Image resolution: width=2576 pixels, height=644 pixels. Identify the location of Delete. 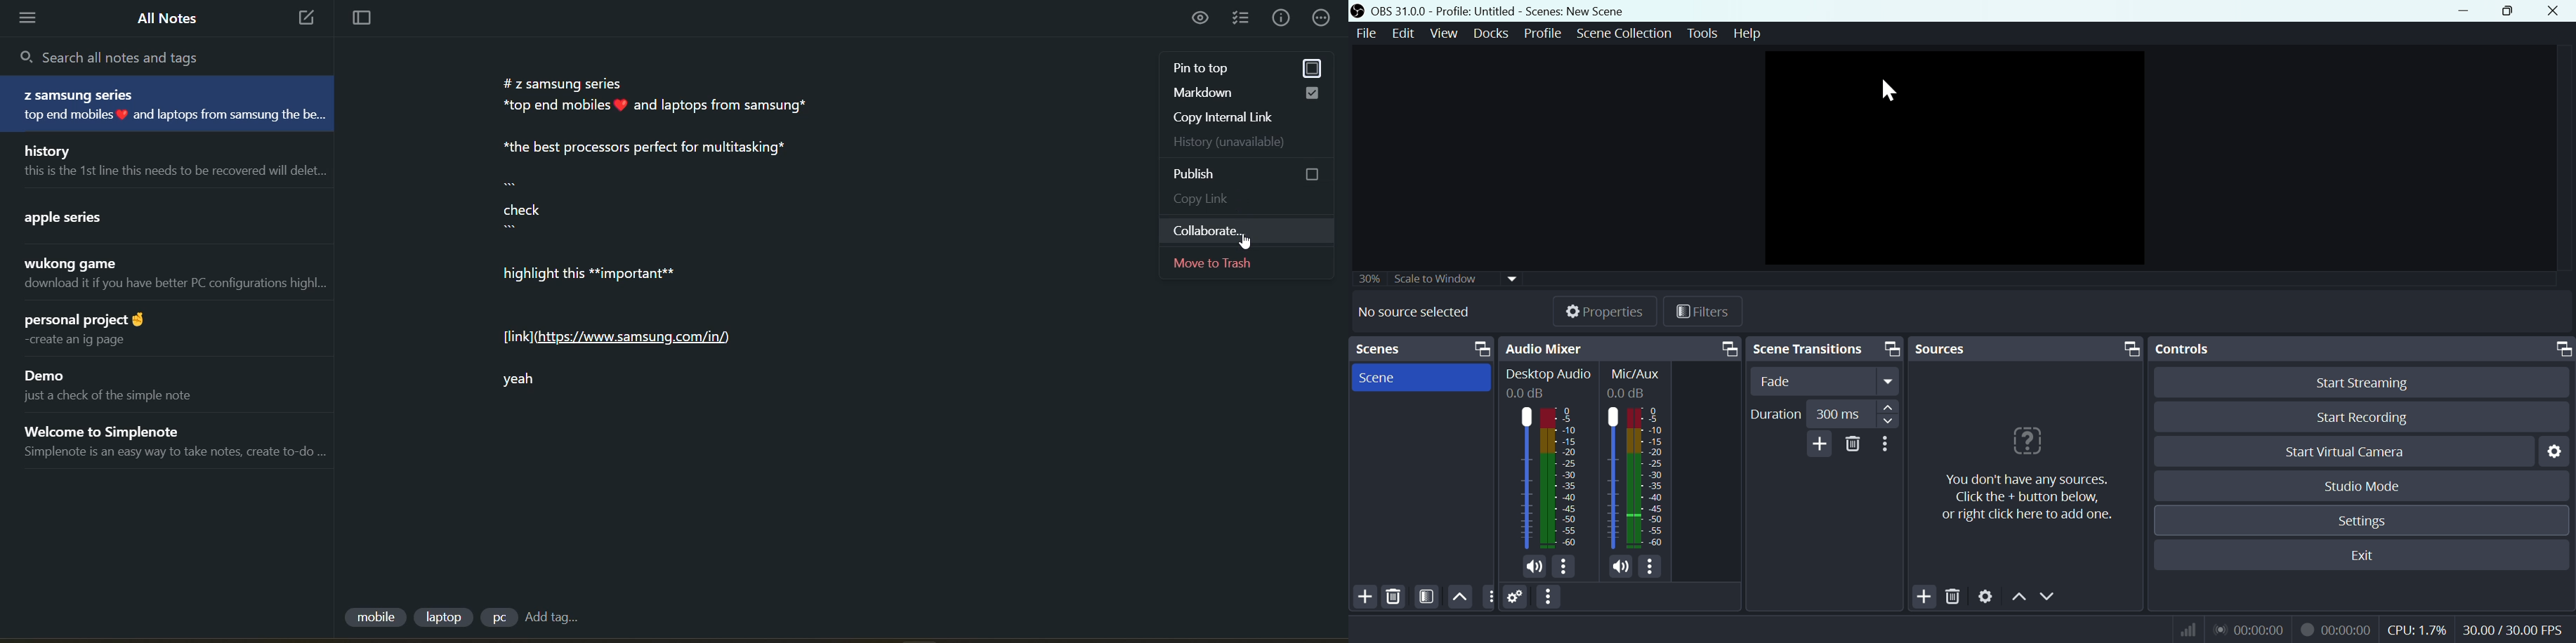
(1954, 598).